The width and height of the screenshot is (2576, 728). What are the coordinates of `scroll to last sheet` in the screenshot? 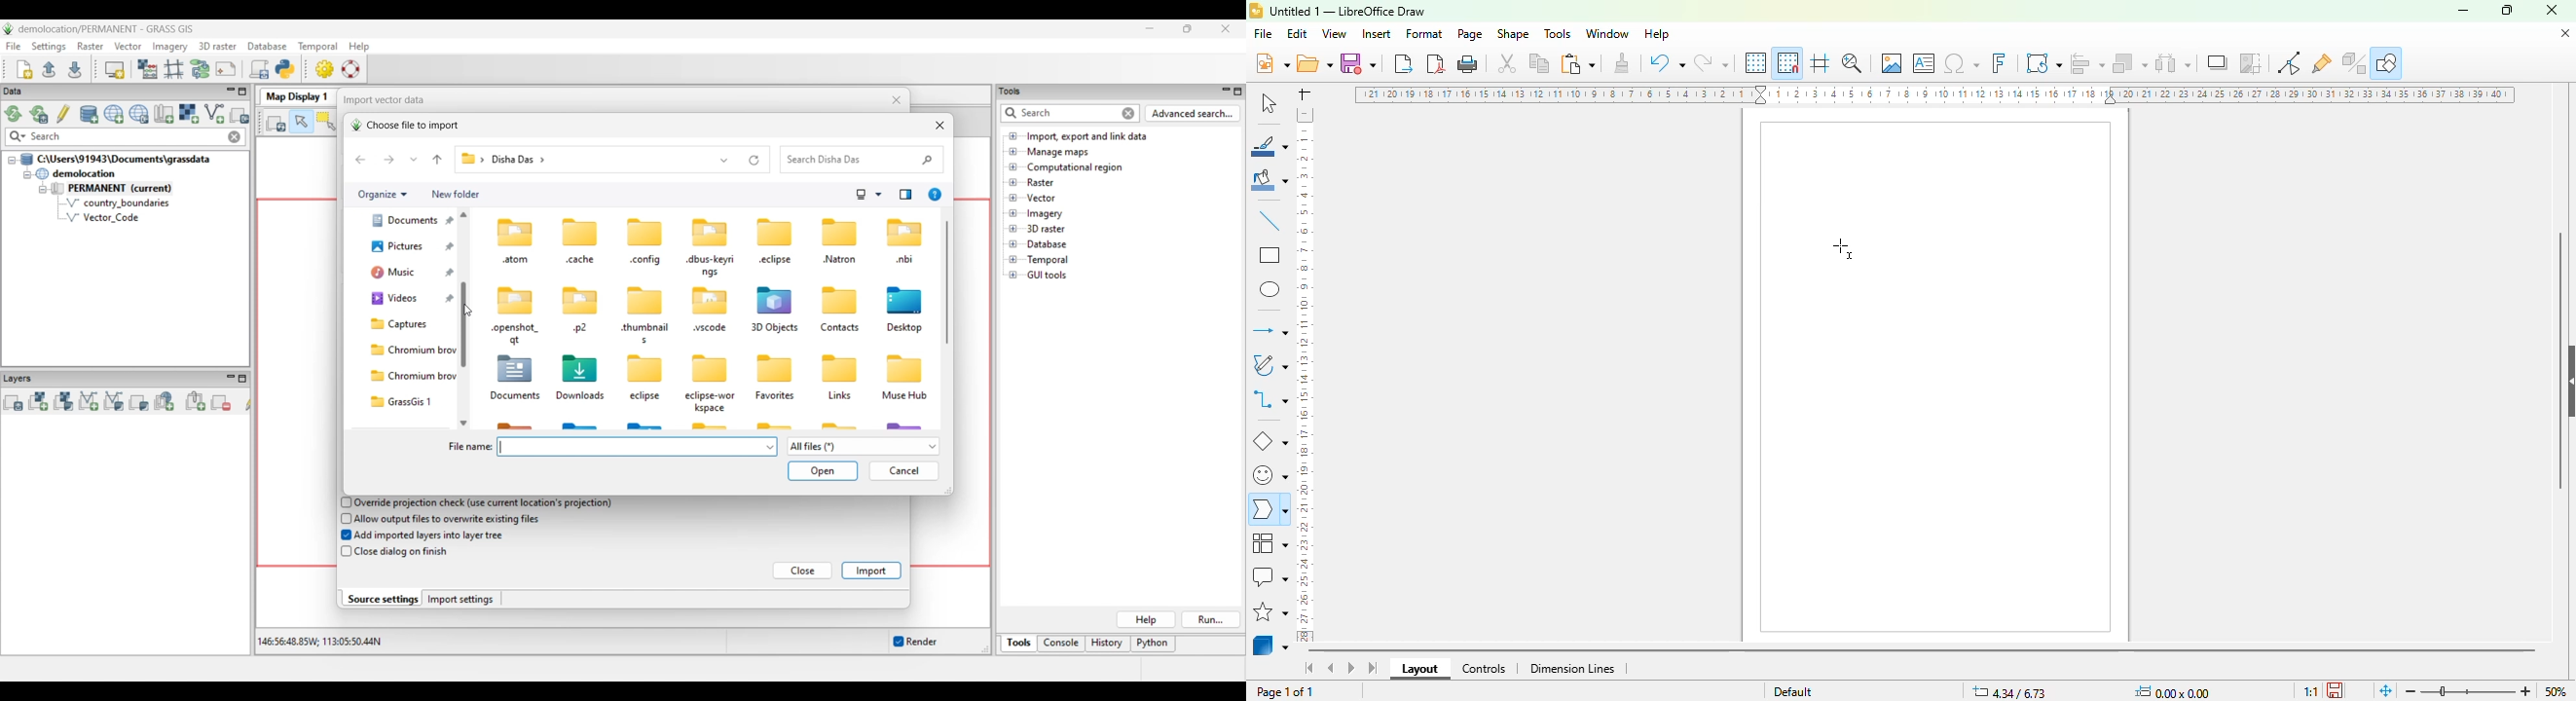 It's located at (1374, 668).